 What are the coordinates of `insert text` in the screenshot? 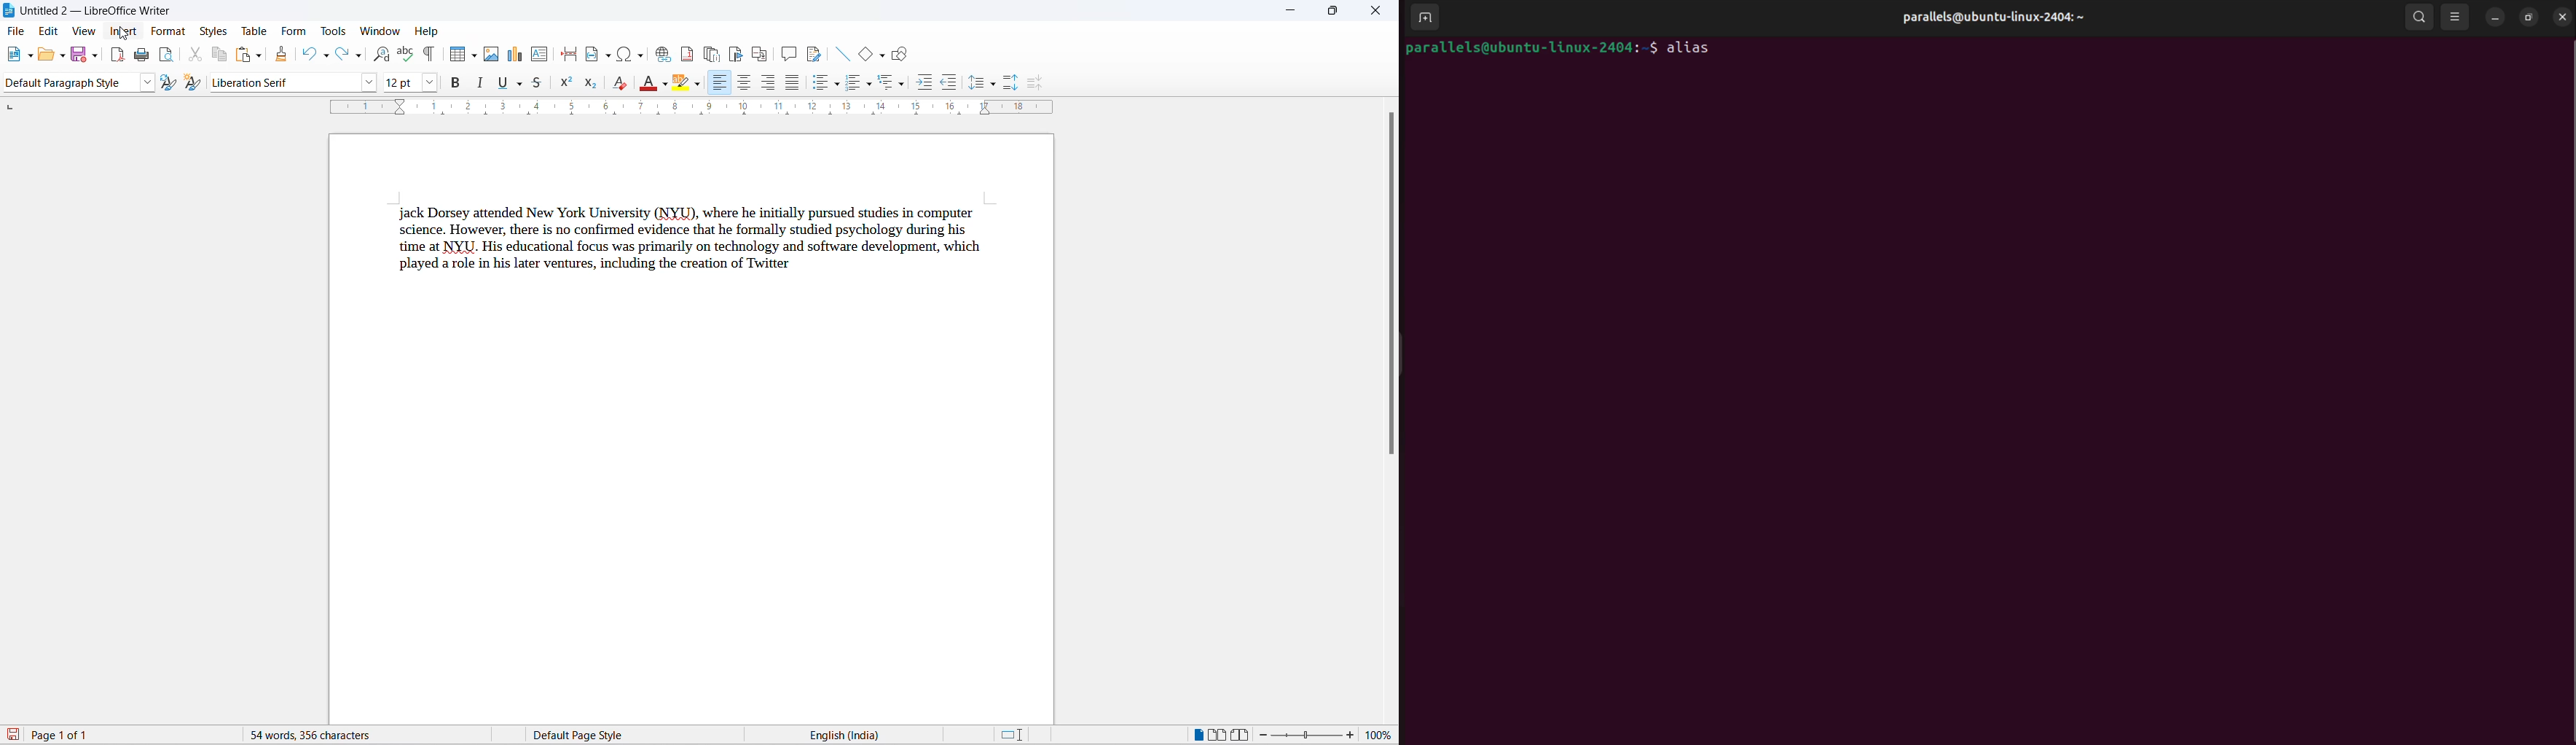 It's located at (540, 54).